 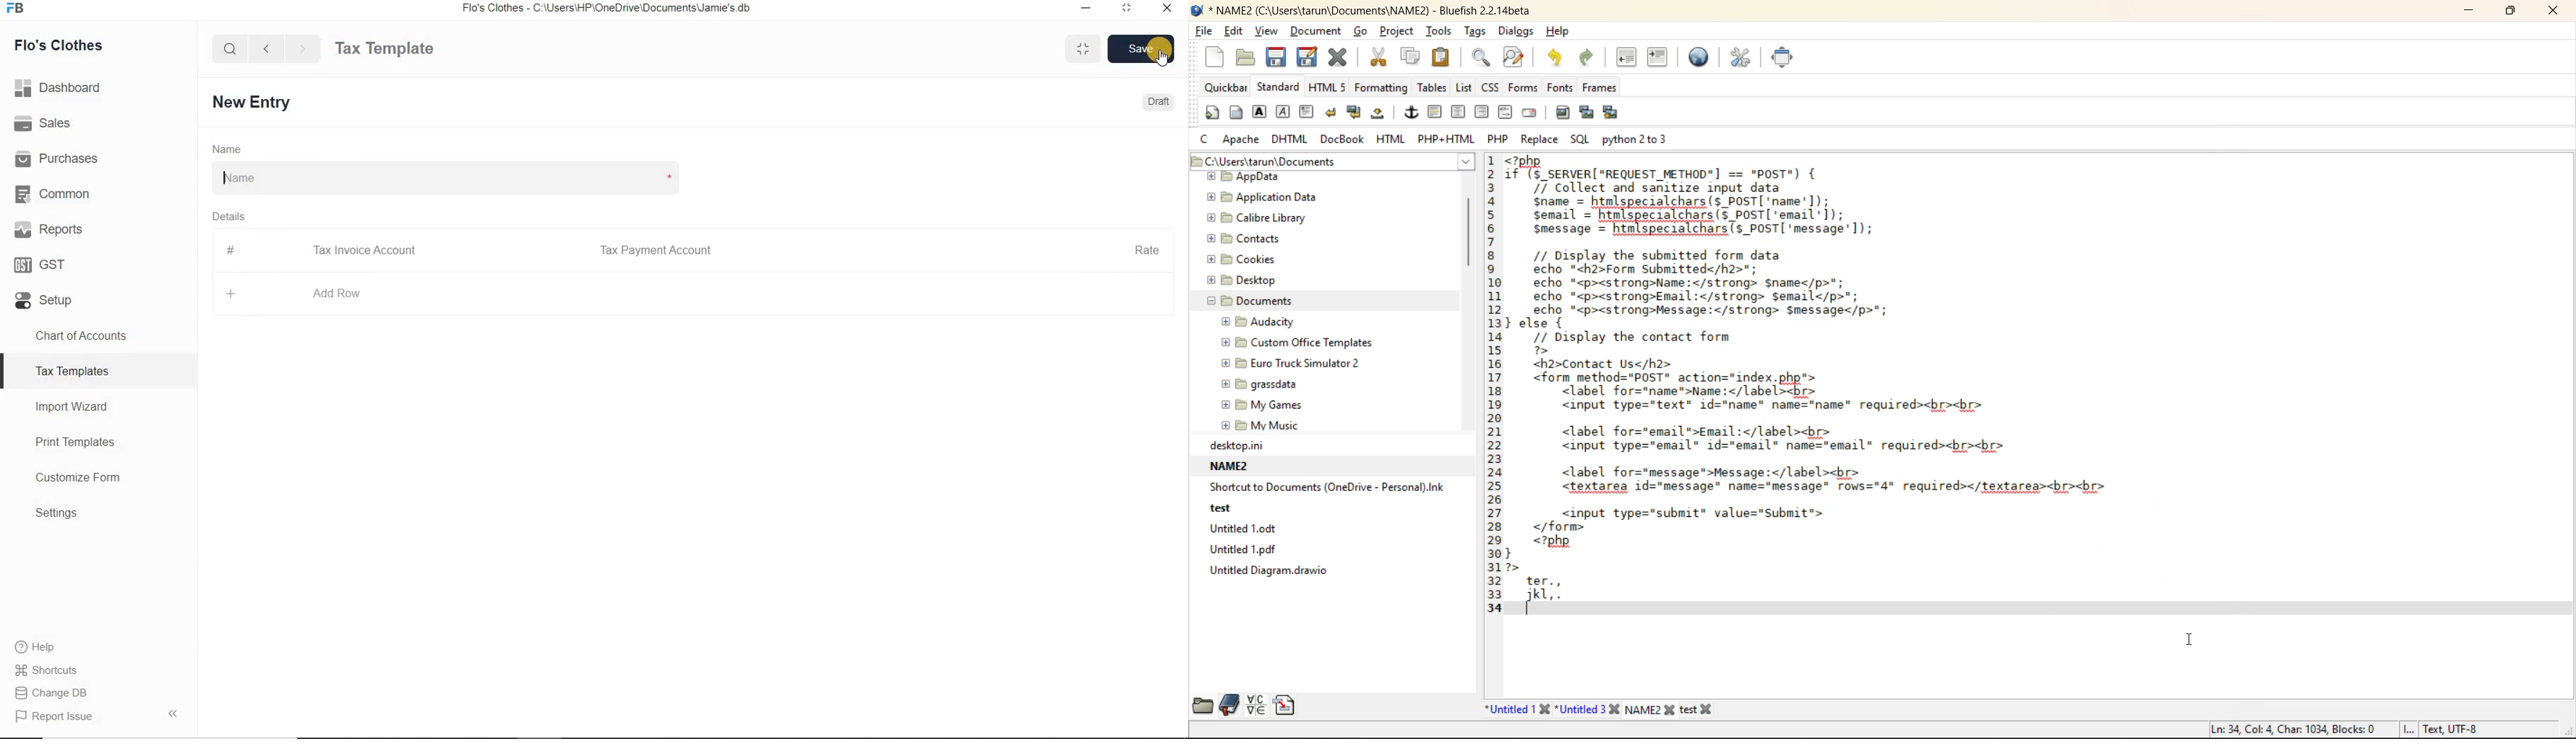 I want to click on Dashboard, so click(x=99, y=88).